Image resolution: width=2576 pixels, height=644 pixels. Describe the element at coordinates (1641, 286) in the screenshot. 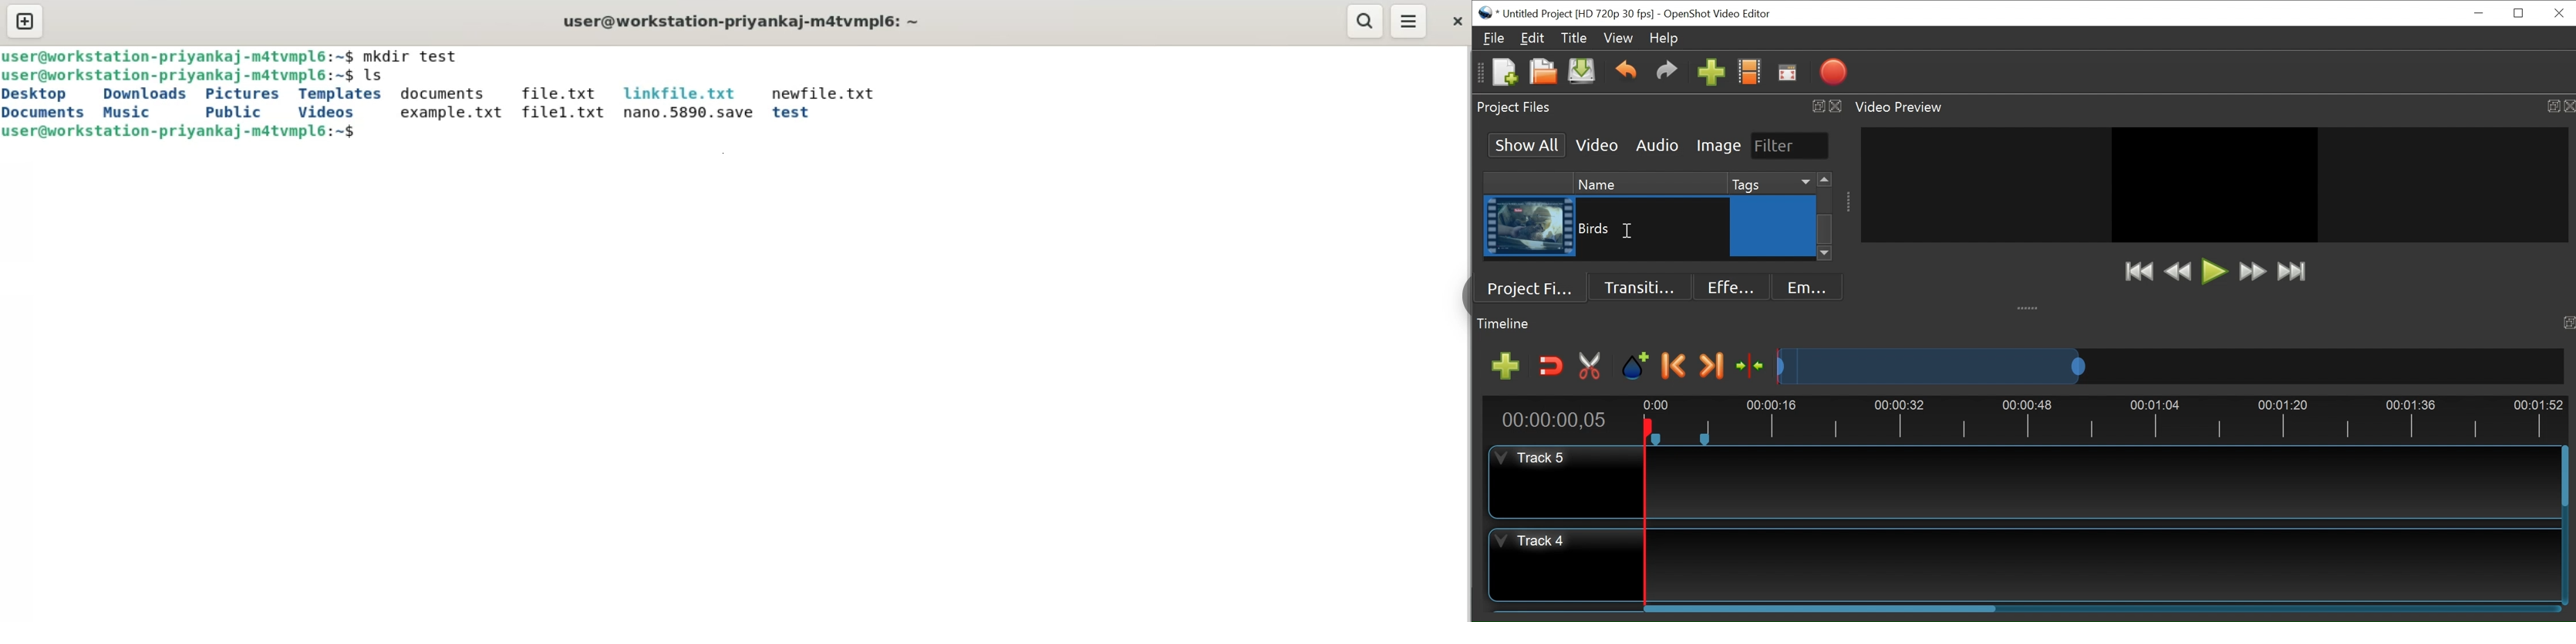

I see `Transition` at that location.